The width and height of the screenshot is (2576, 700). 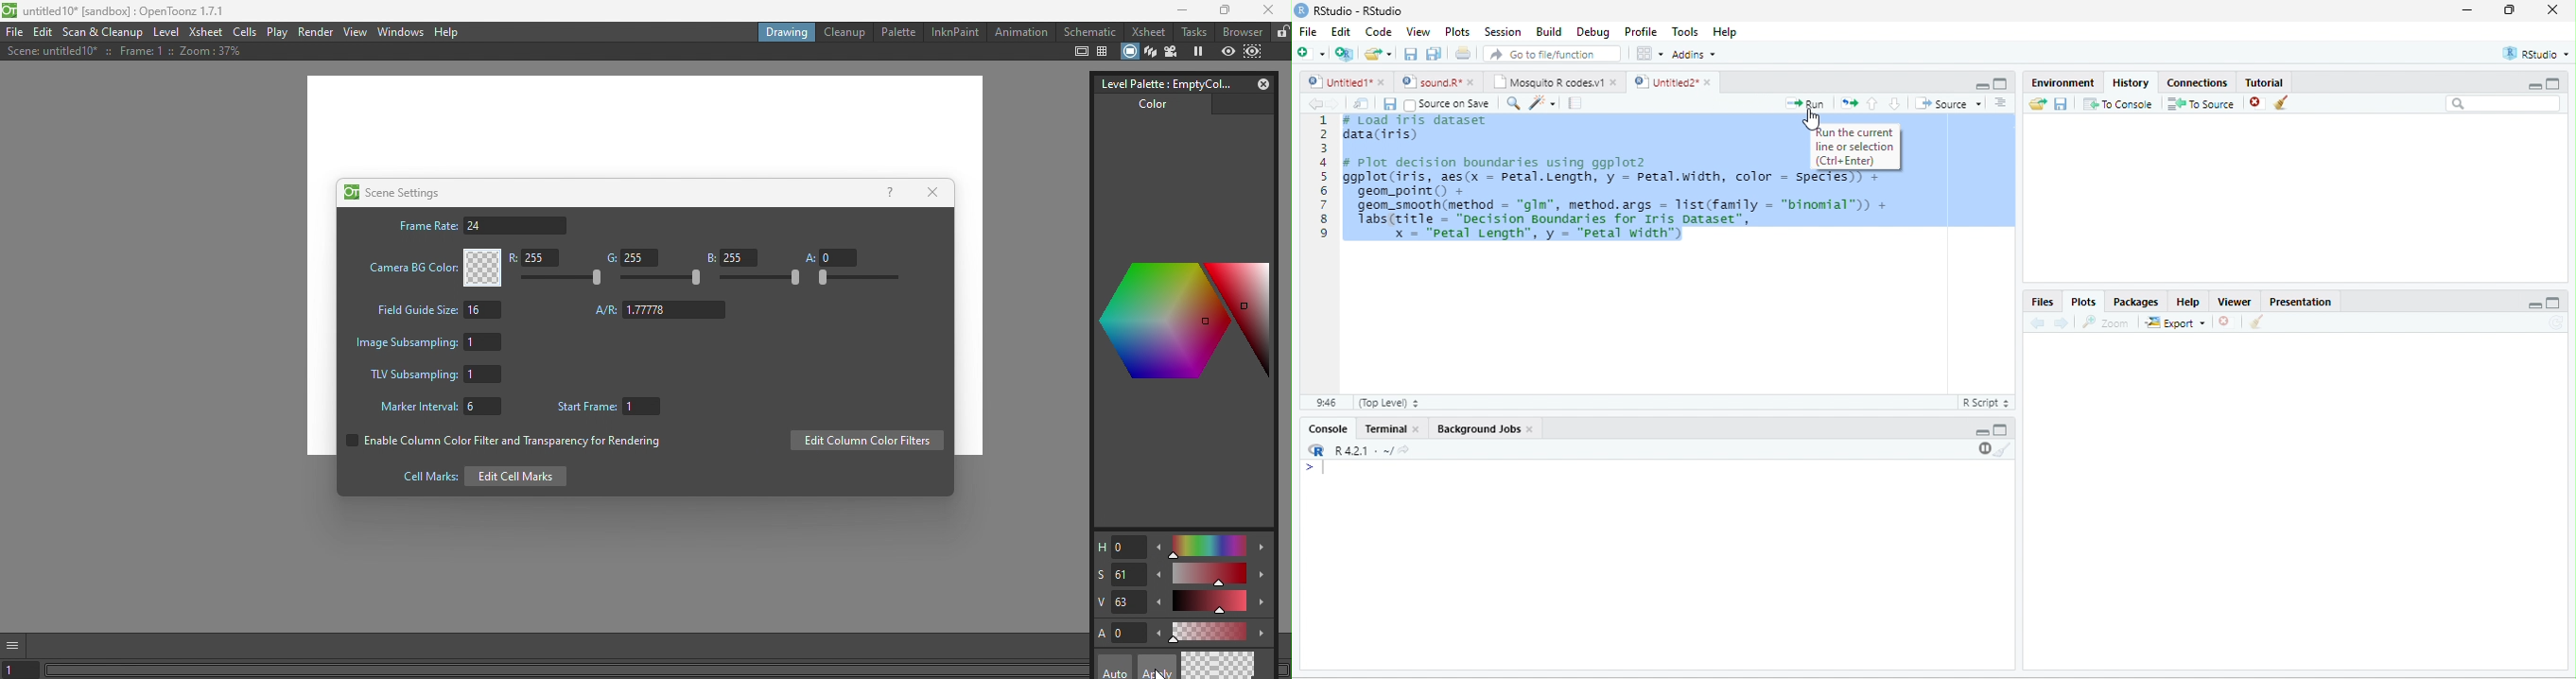 I want to click on View, so click(x=1418, y=32).